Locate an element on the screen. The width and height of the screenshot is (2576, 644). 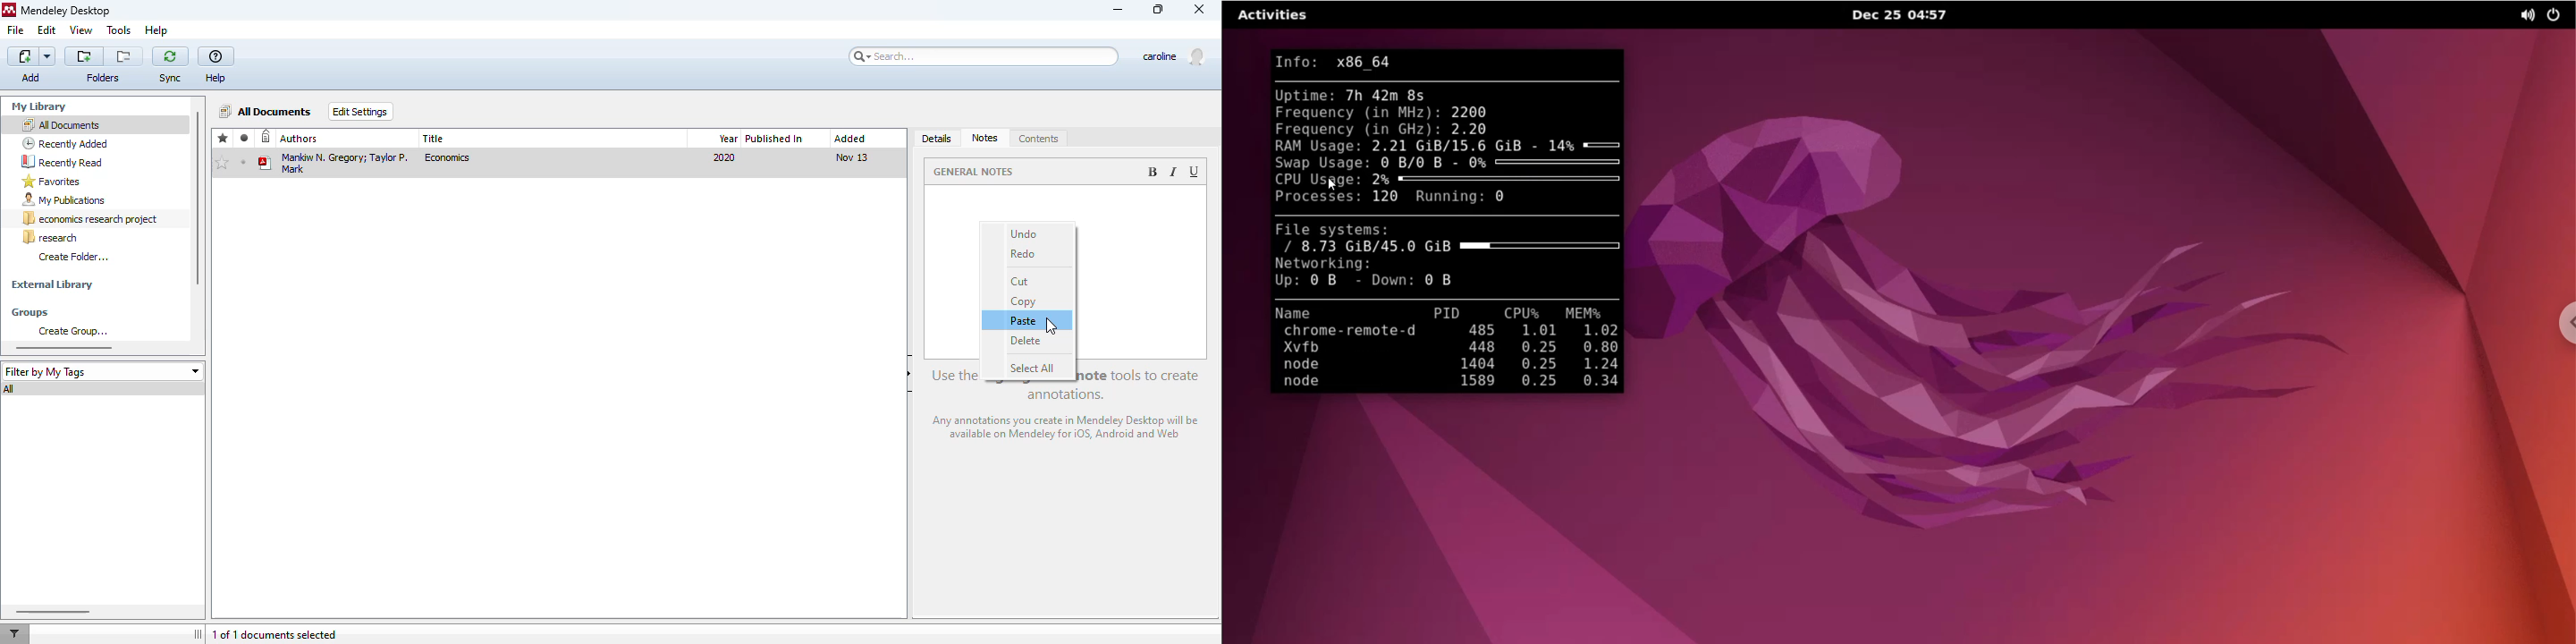
my publications is located at coordinates (64, 200).